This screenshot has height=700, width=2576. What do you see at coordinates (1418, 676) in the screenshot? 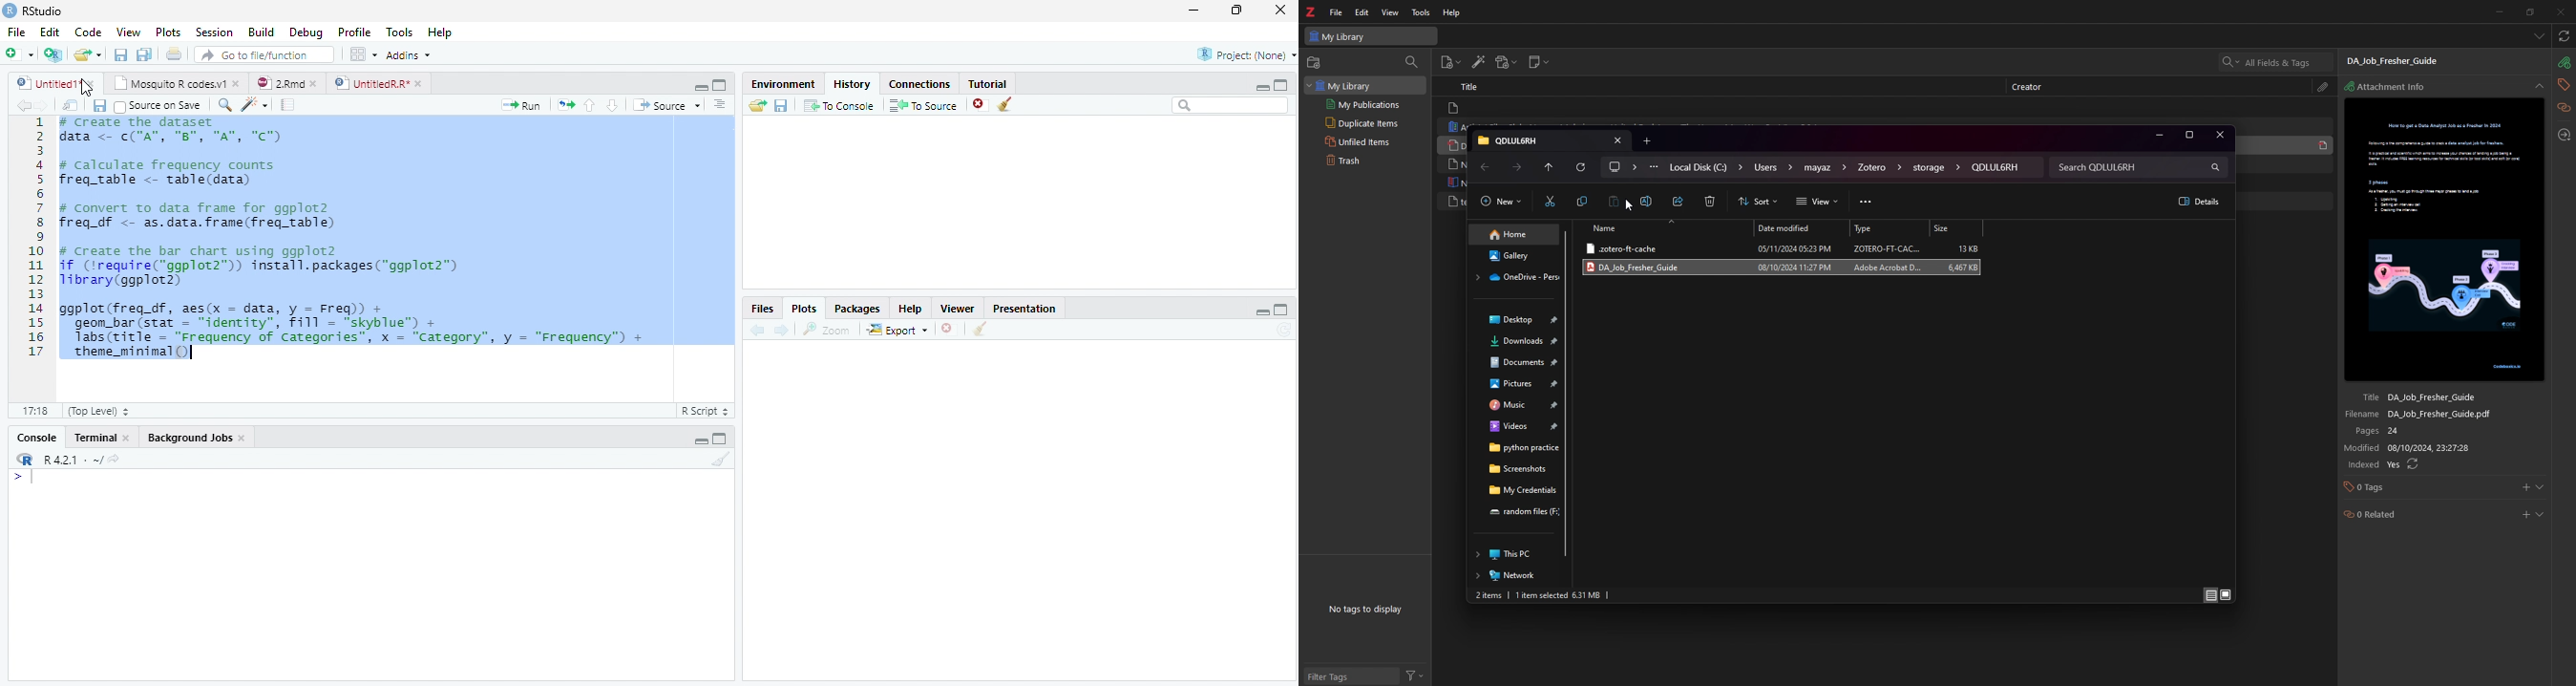
I see `filter` at bounding box center [1418, 676].